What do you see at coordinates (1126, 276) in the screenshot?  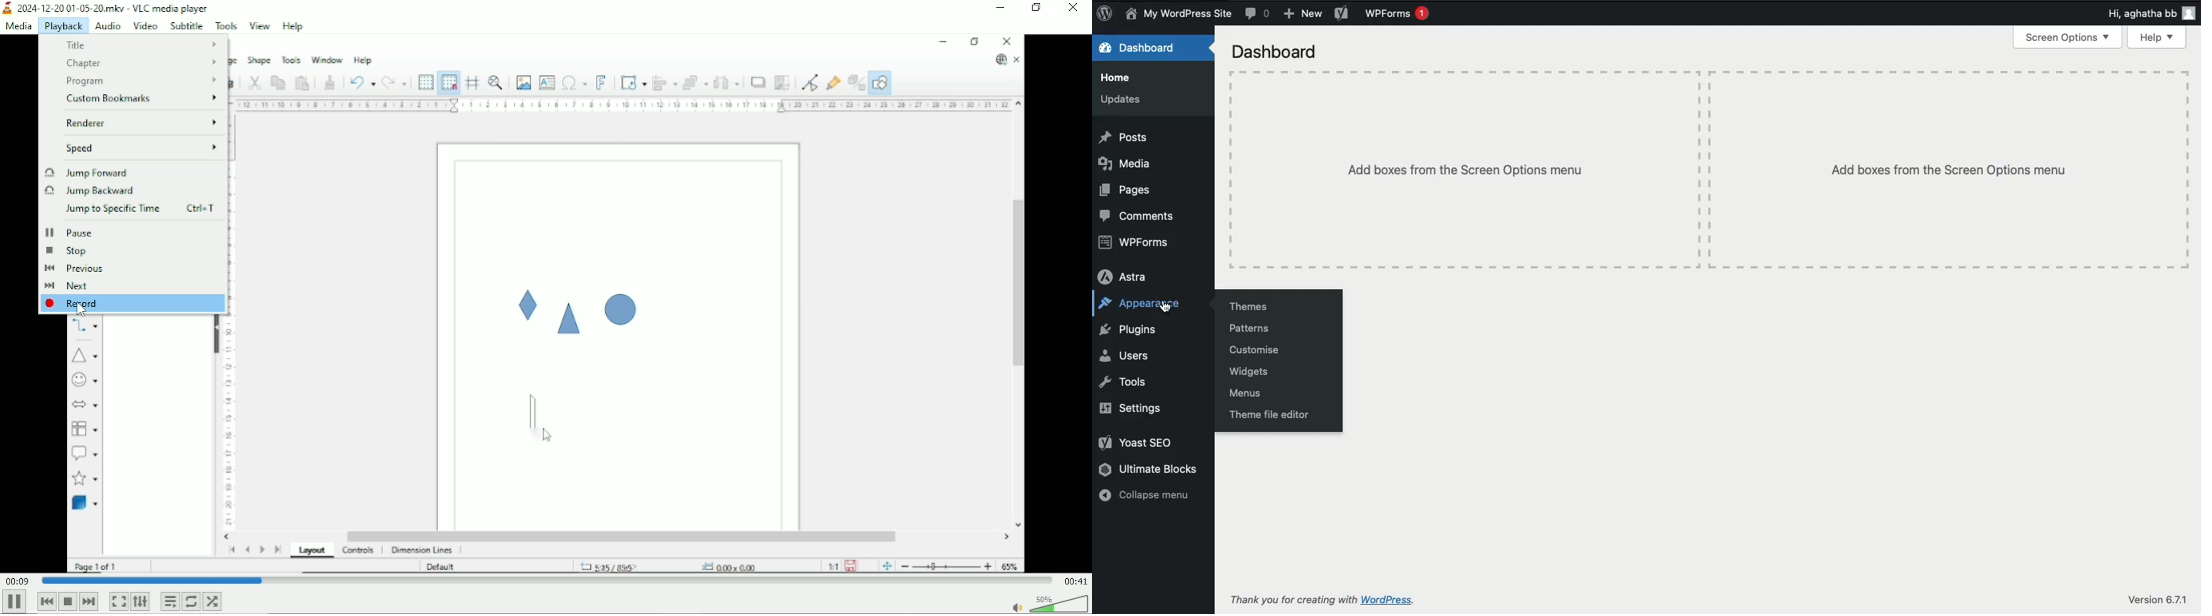 I see `Astra` at bounding box center [1126, 276].